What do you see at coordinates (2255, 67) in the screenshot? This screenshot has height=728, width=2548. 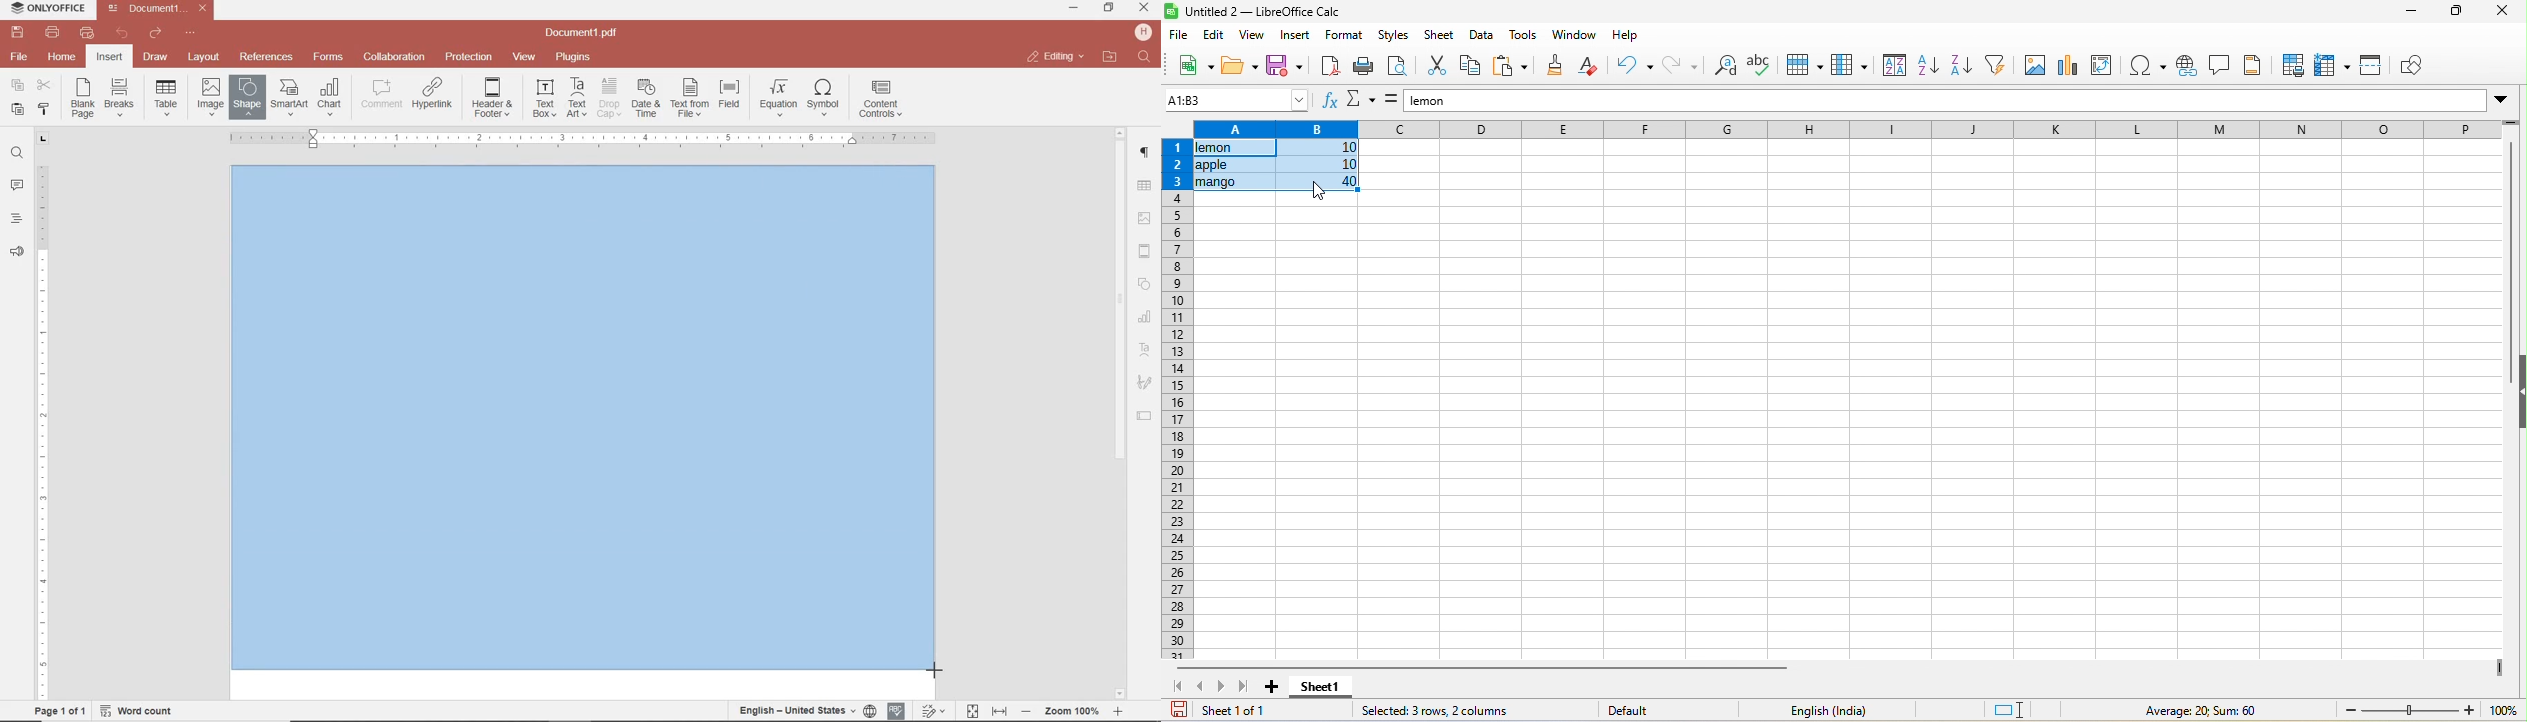 I see `header and footers` at bounding box center [2255, 67].